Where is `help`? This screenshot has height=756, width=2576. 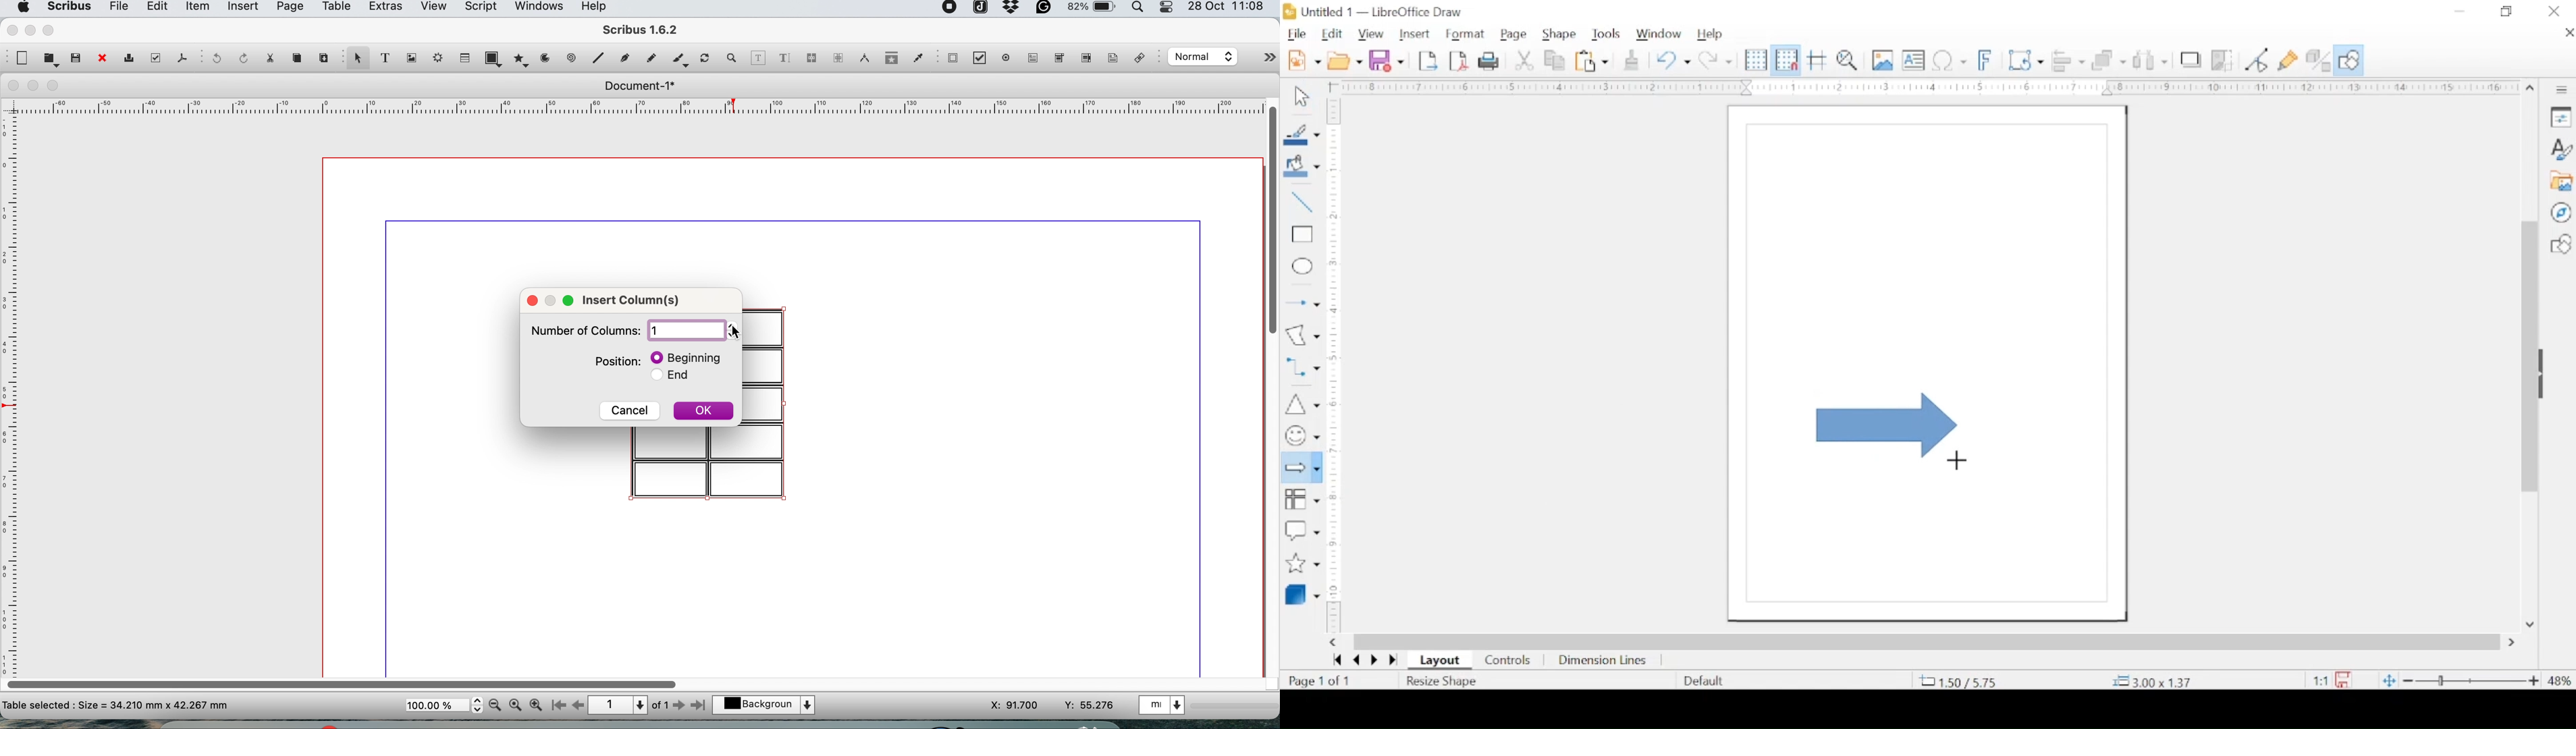 help is located at coordinates (1710, 34).